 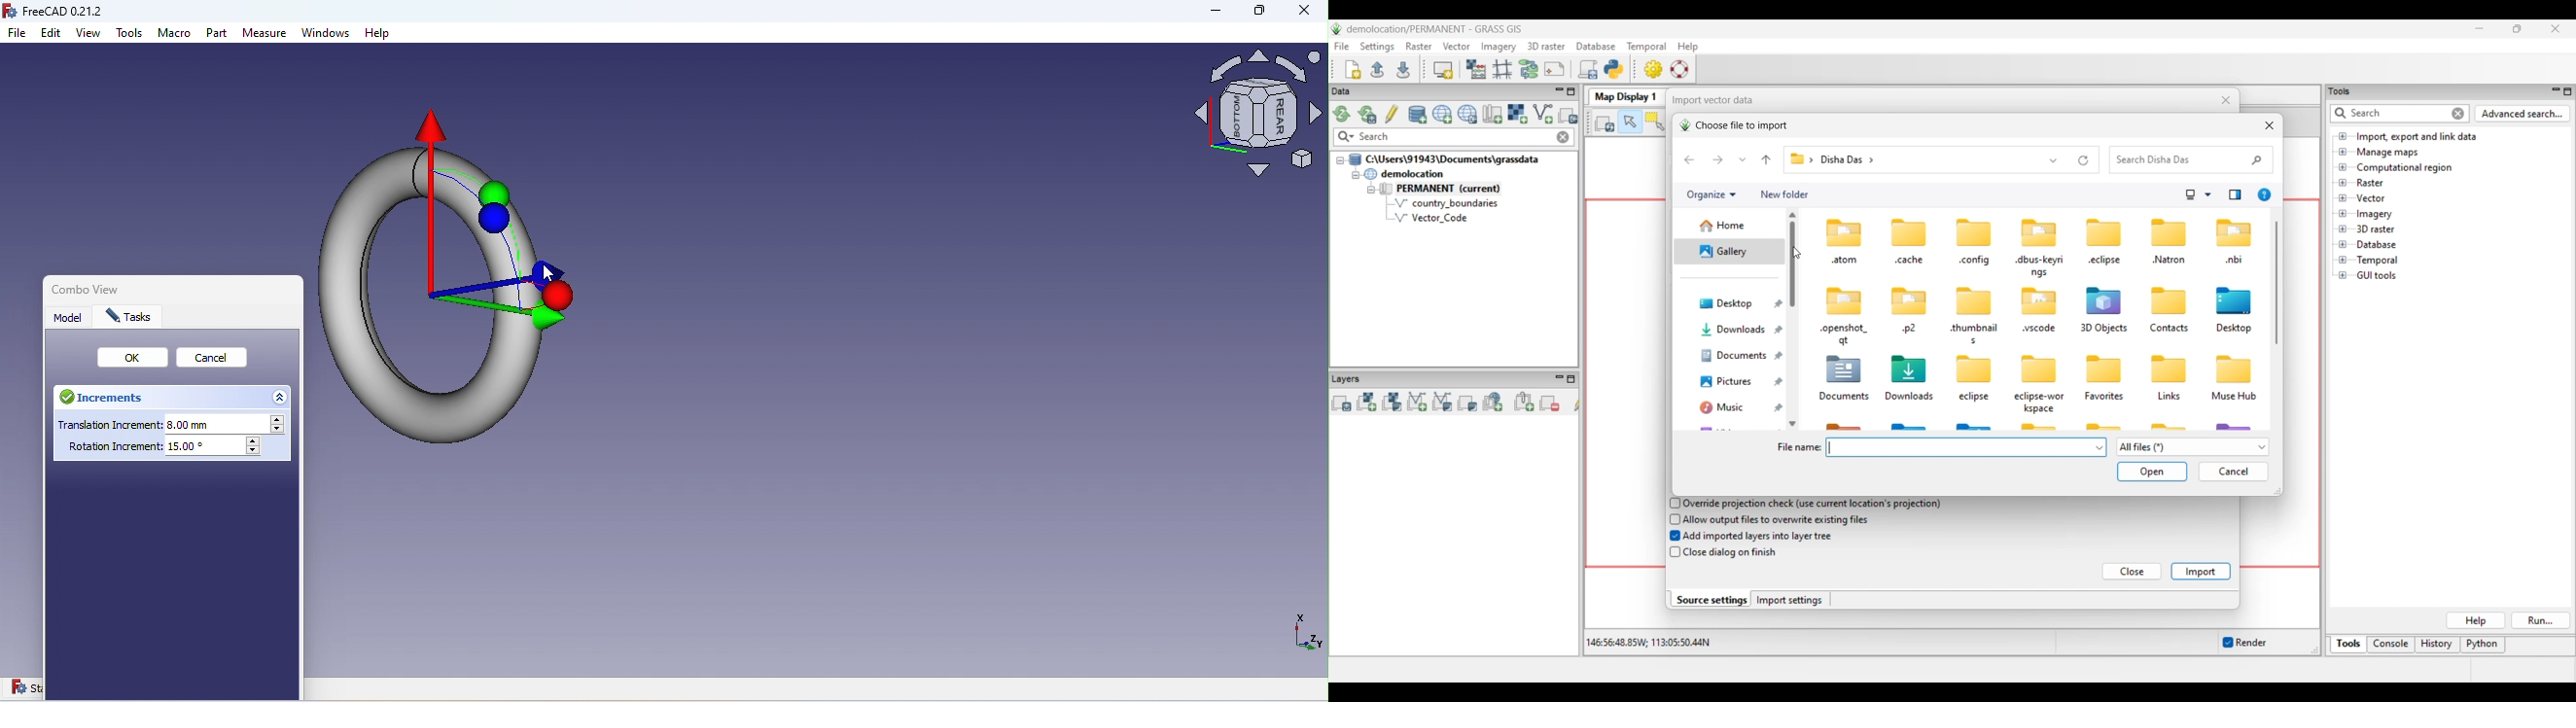 What do you see at coordinates (280, 420) in the screenshot?
I see `Increase translation increment` at bounding box center [280, 420].